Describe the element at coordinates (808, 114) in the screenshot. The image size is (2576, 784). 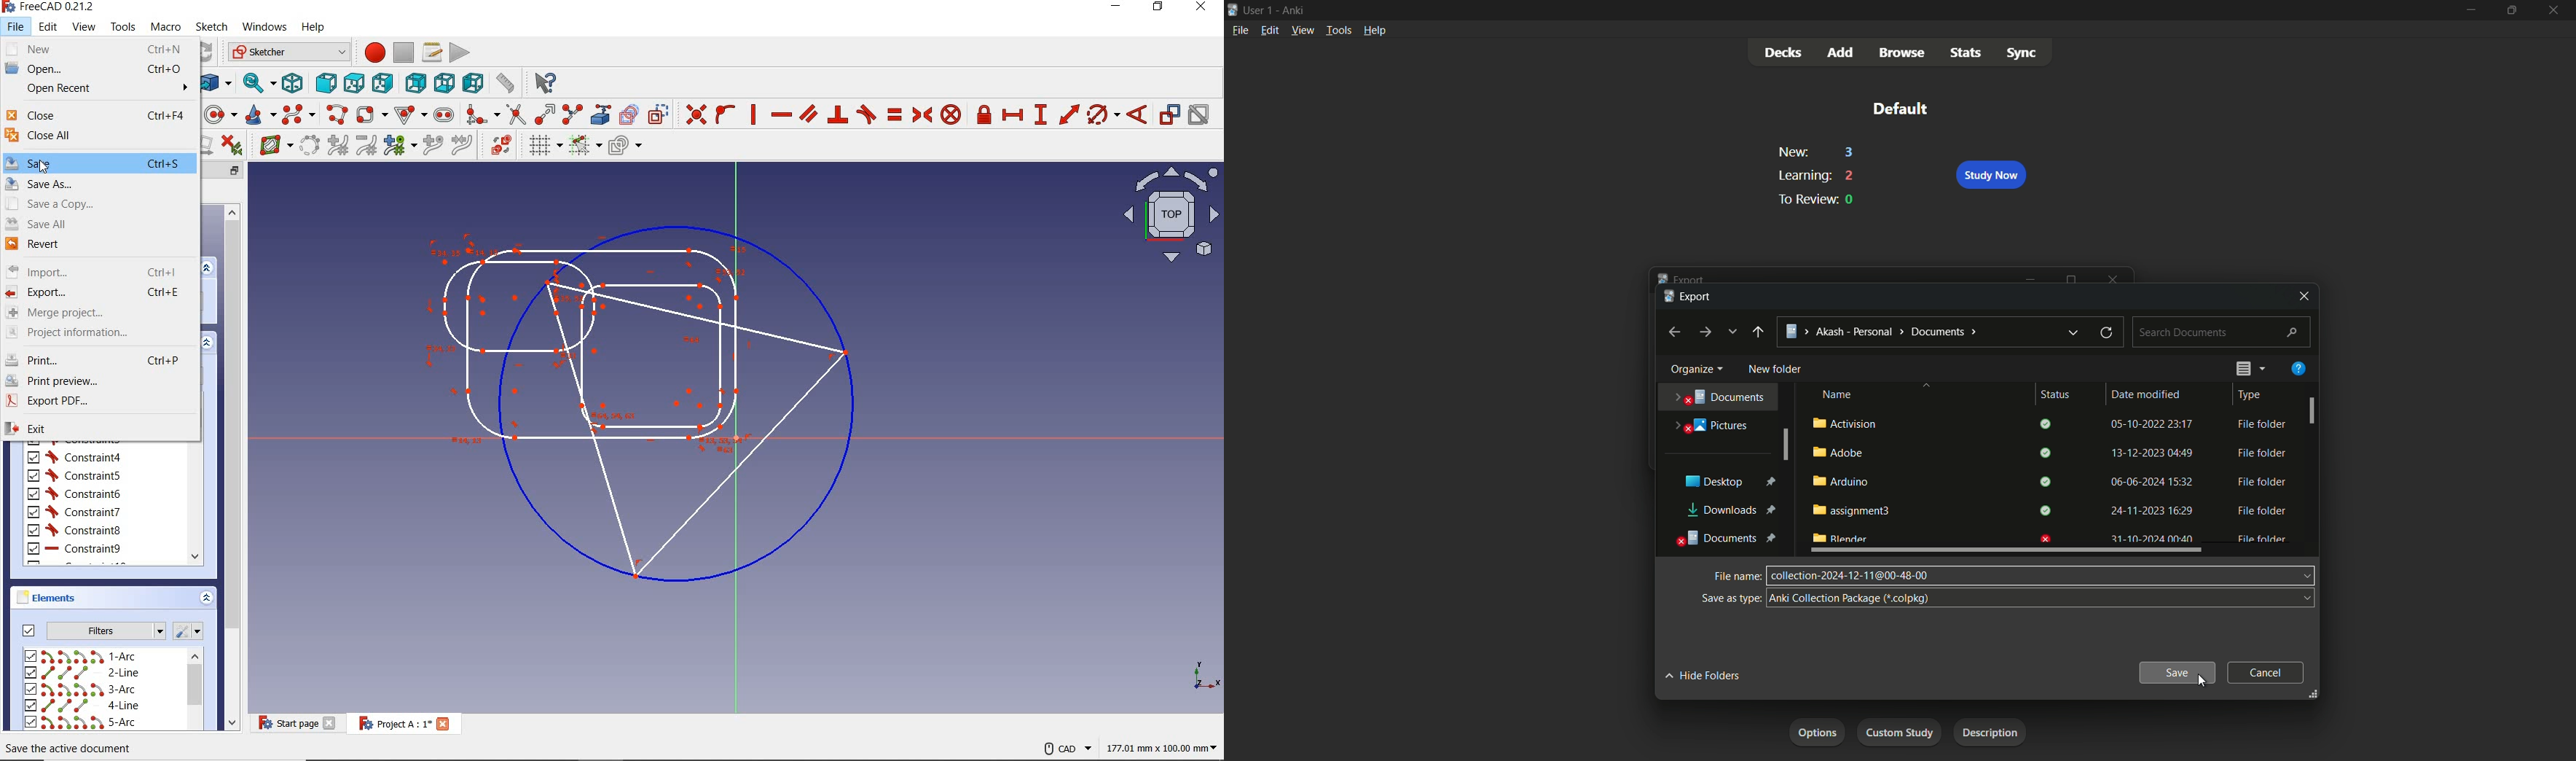
I see `constrain parallel` at that location.